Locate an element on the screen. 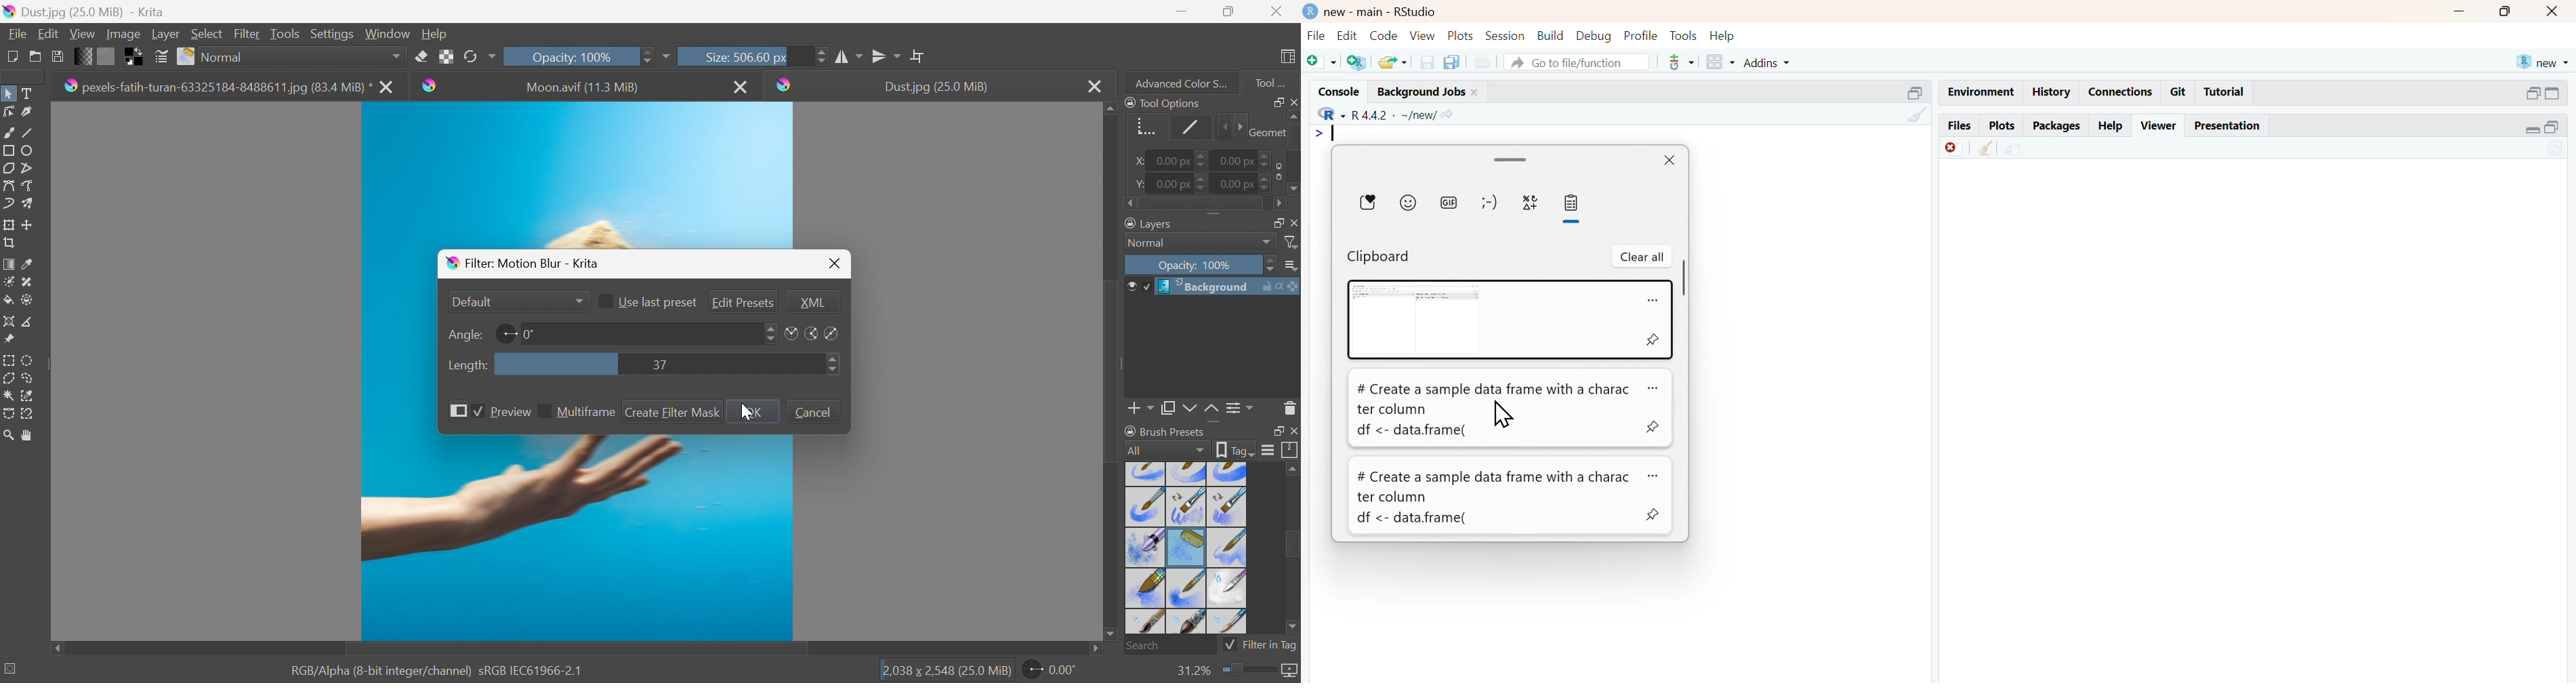 The width and height of the screenshot is (2576, 700). Slider is located at coordinates (1293, 154).